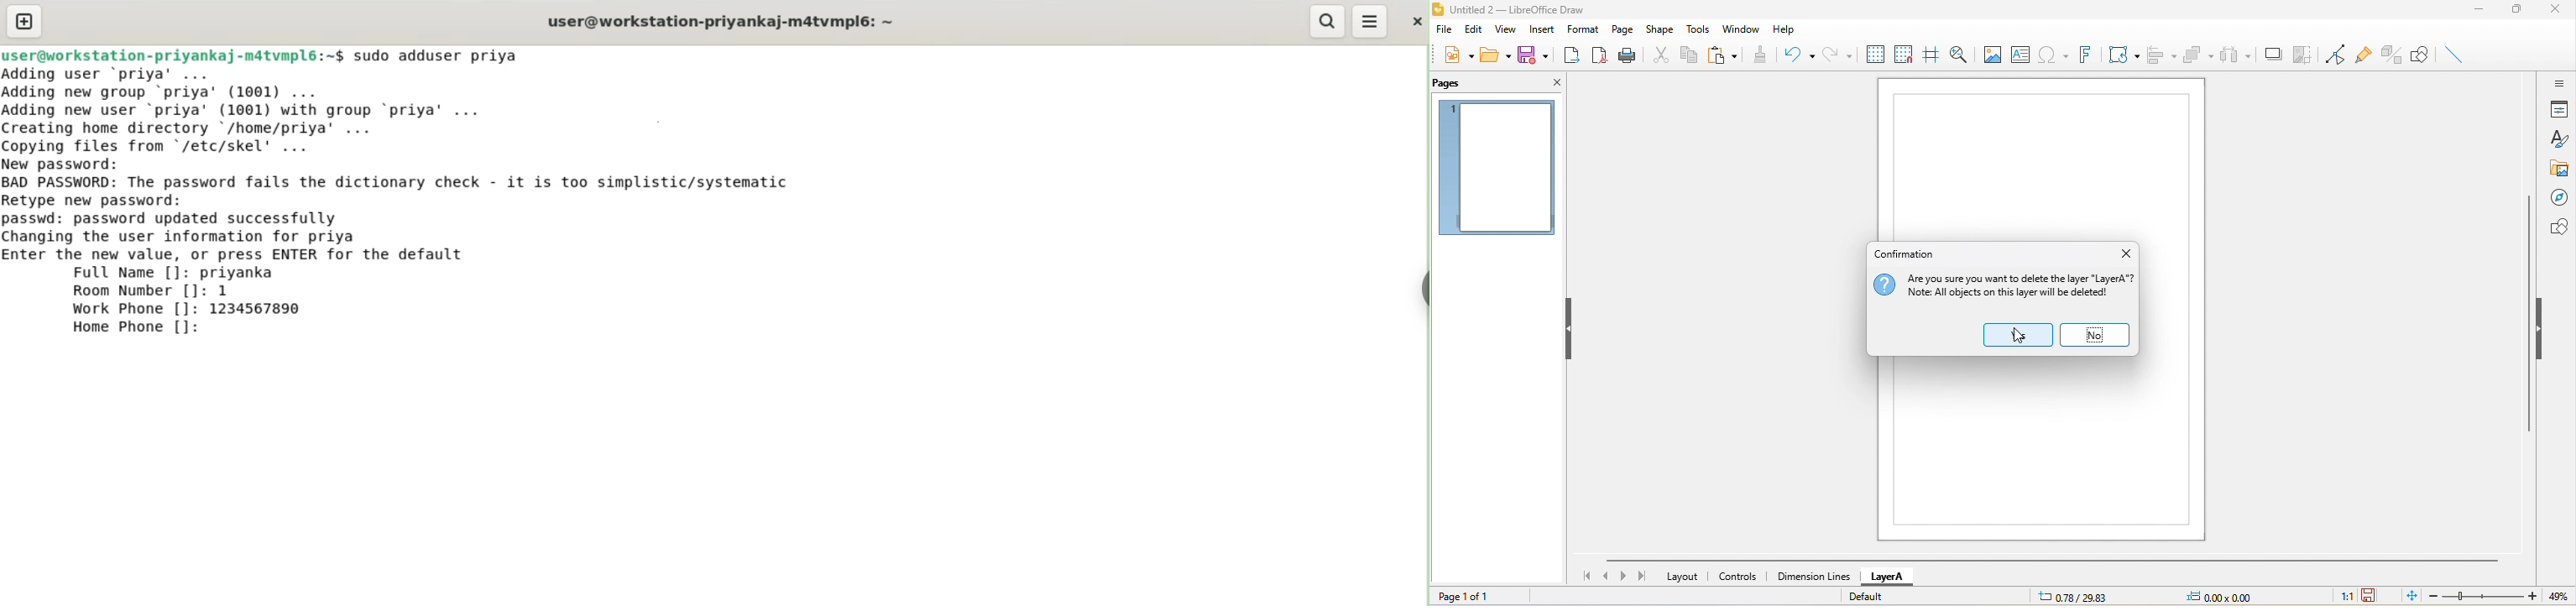 This screenshot has height=616, width=2576. What do you see at coordinates (2561, 595) in the screenshot?
I see `49%` at bounding box center [2561, 595].